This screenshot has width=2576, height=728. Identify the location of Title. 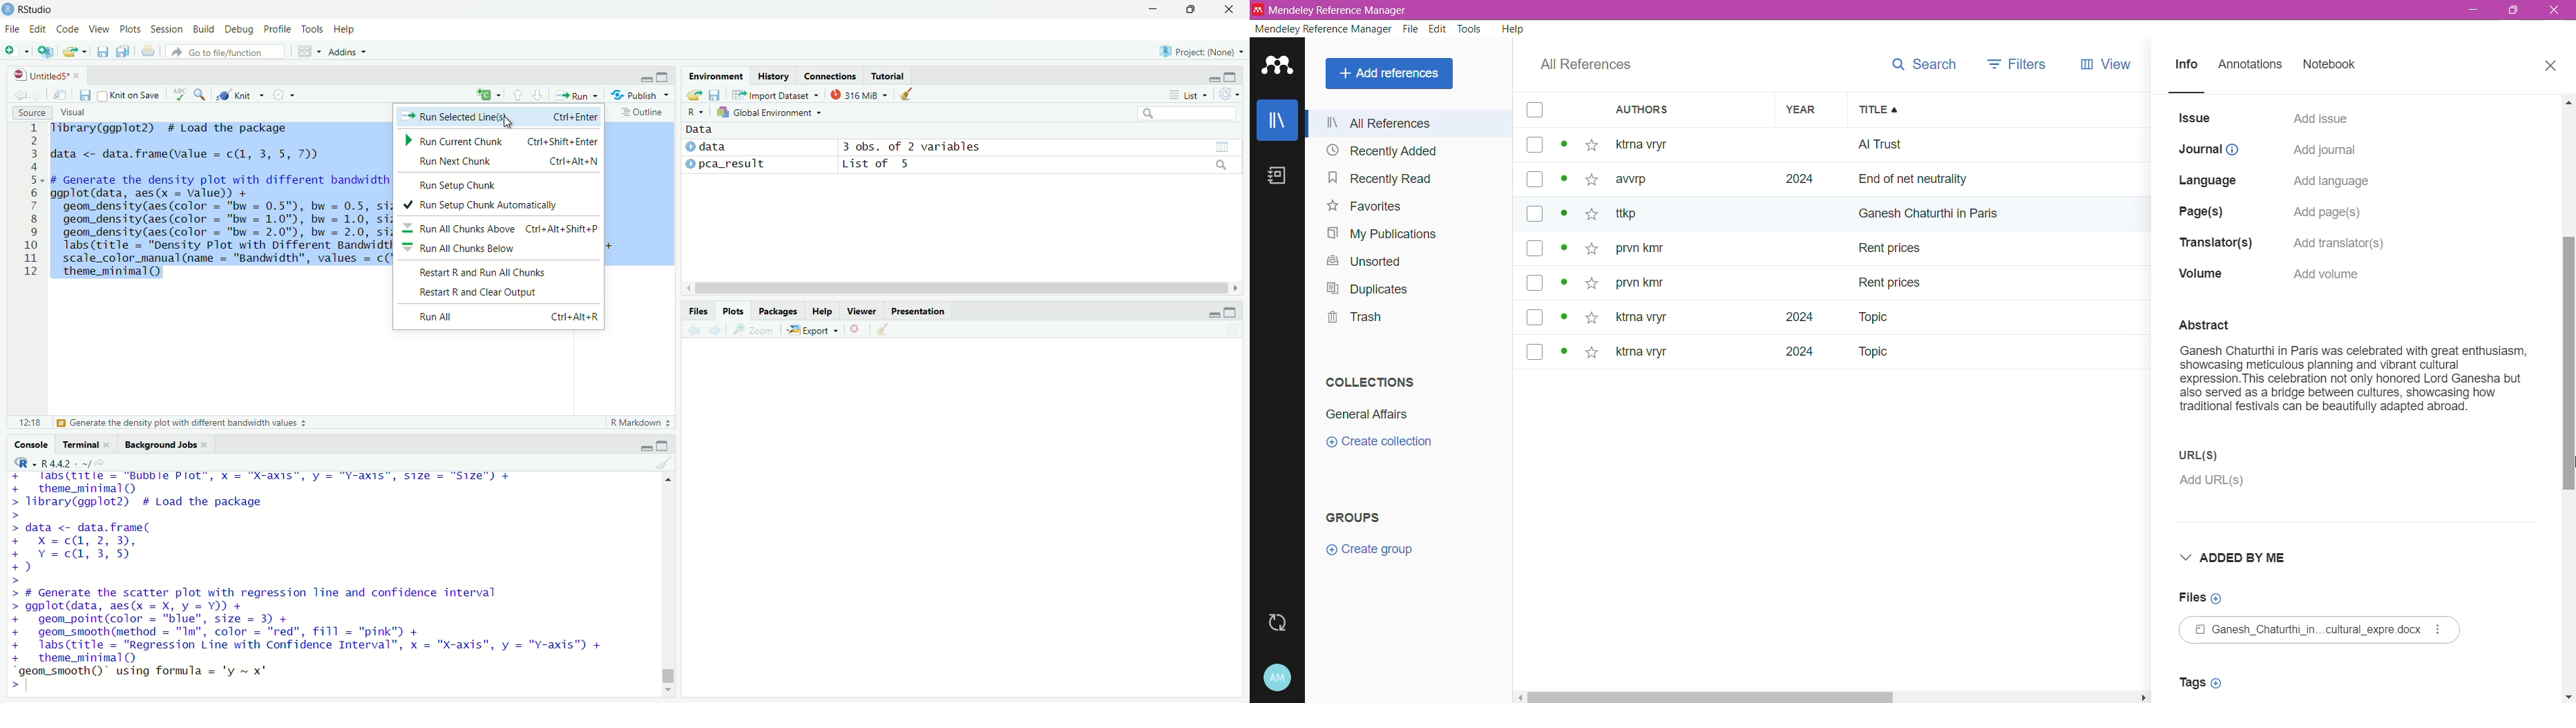
(1998, 110).